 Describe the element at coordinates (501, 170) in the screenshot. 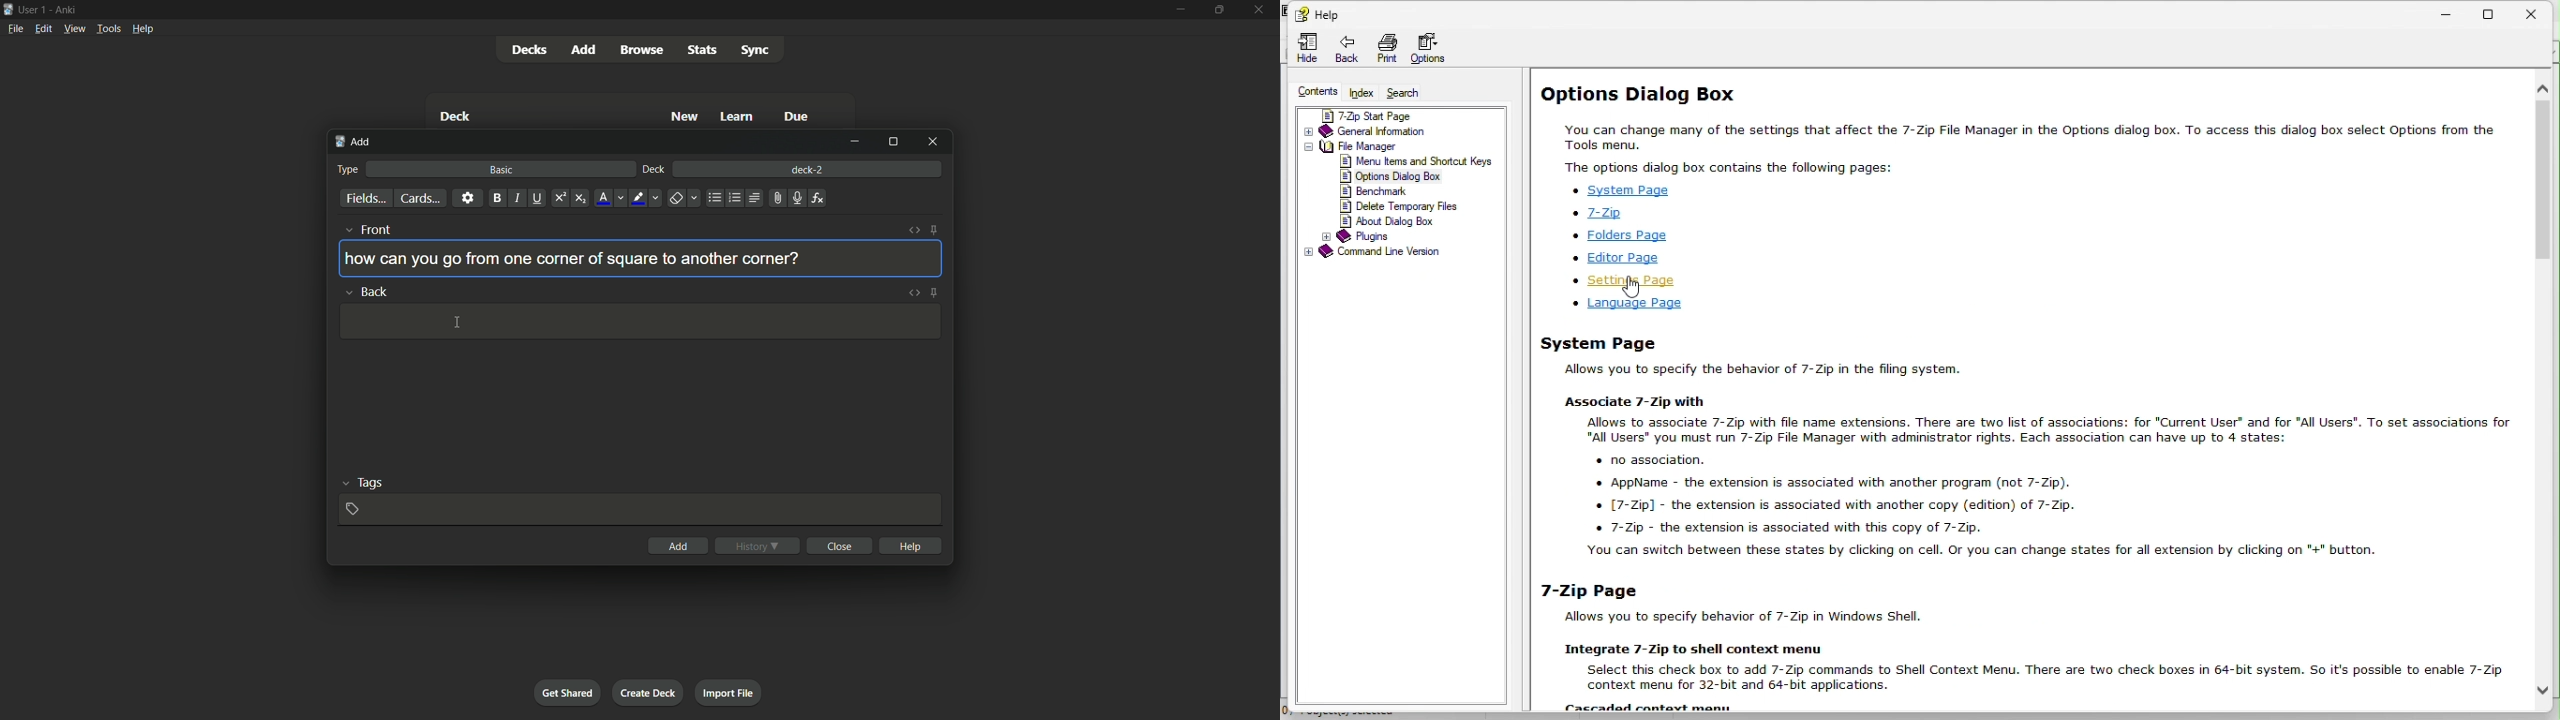

I see `basic` at that location.